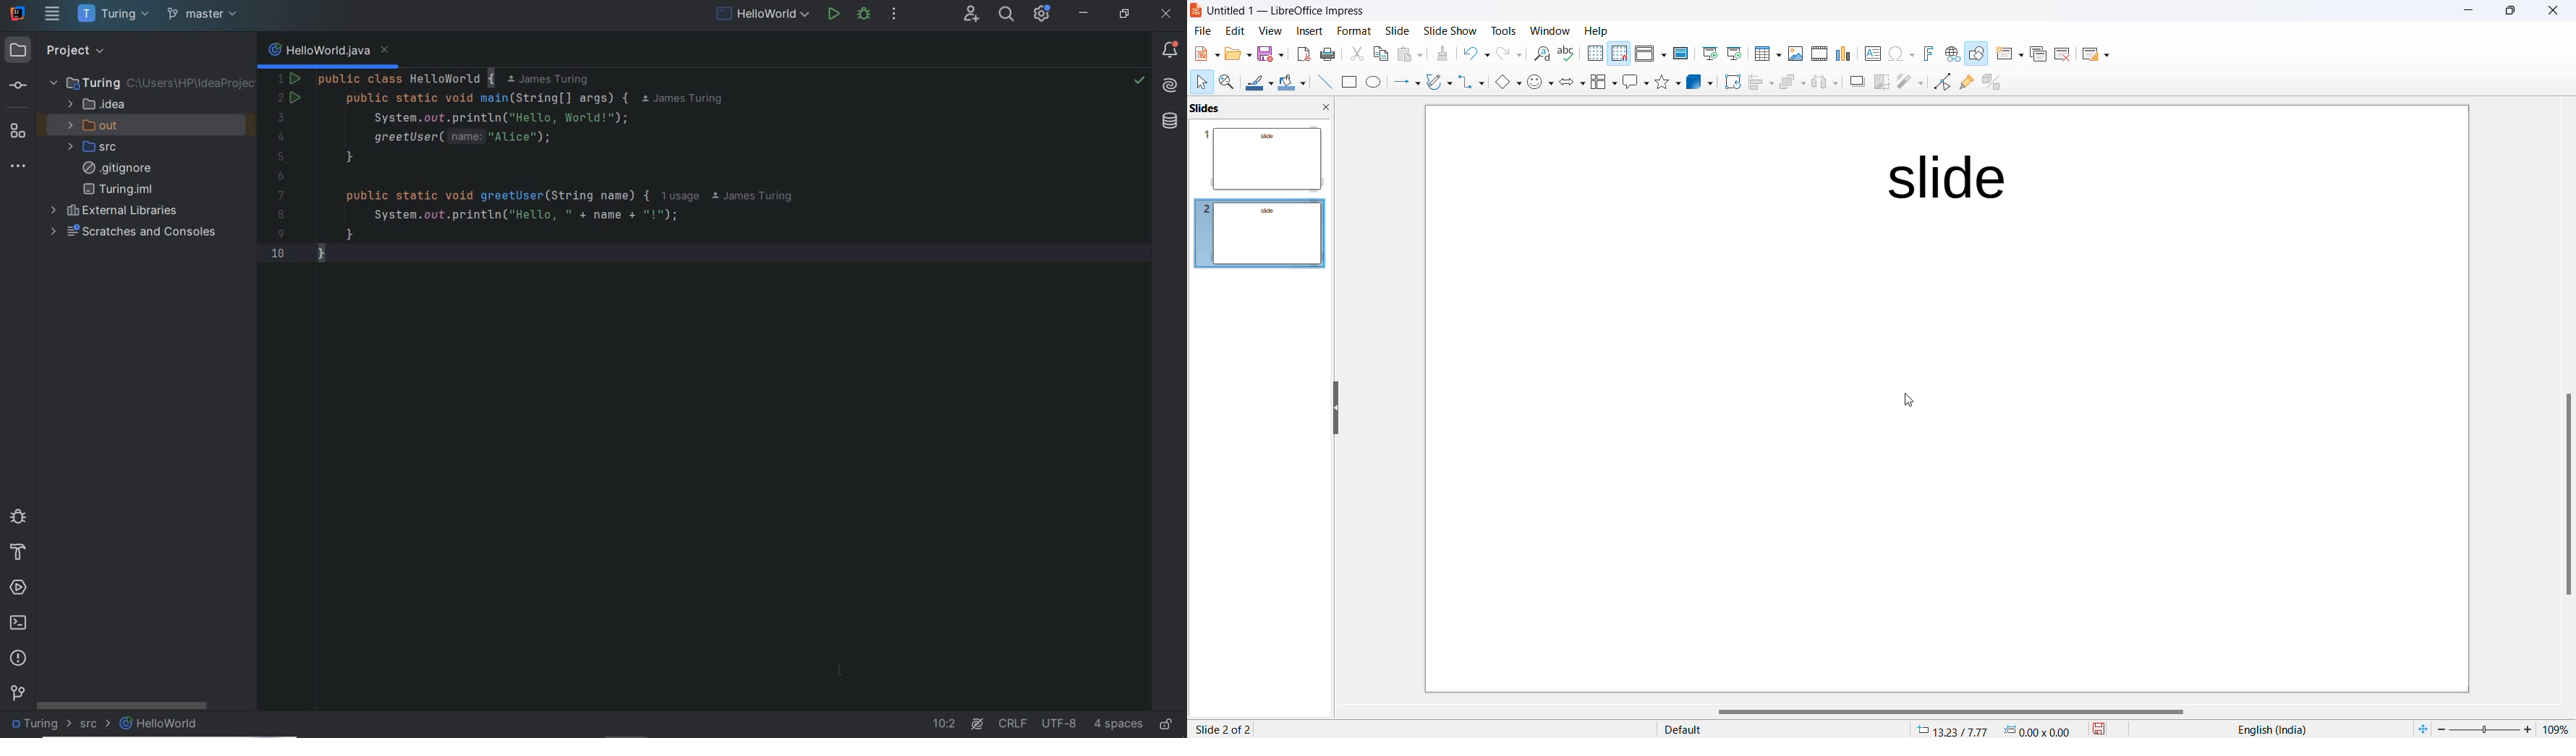 The image size is (2576, 756). What do you see at coordinates (1084, 13) in the screenshot?
I see `MINIMIZE` at bounding box center [1084, 13].